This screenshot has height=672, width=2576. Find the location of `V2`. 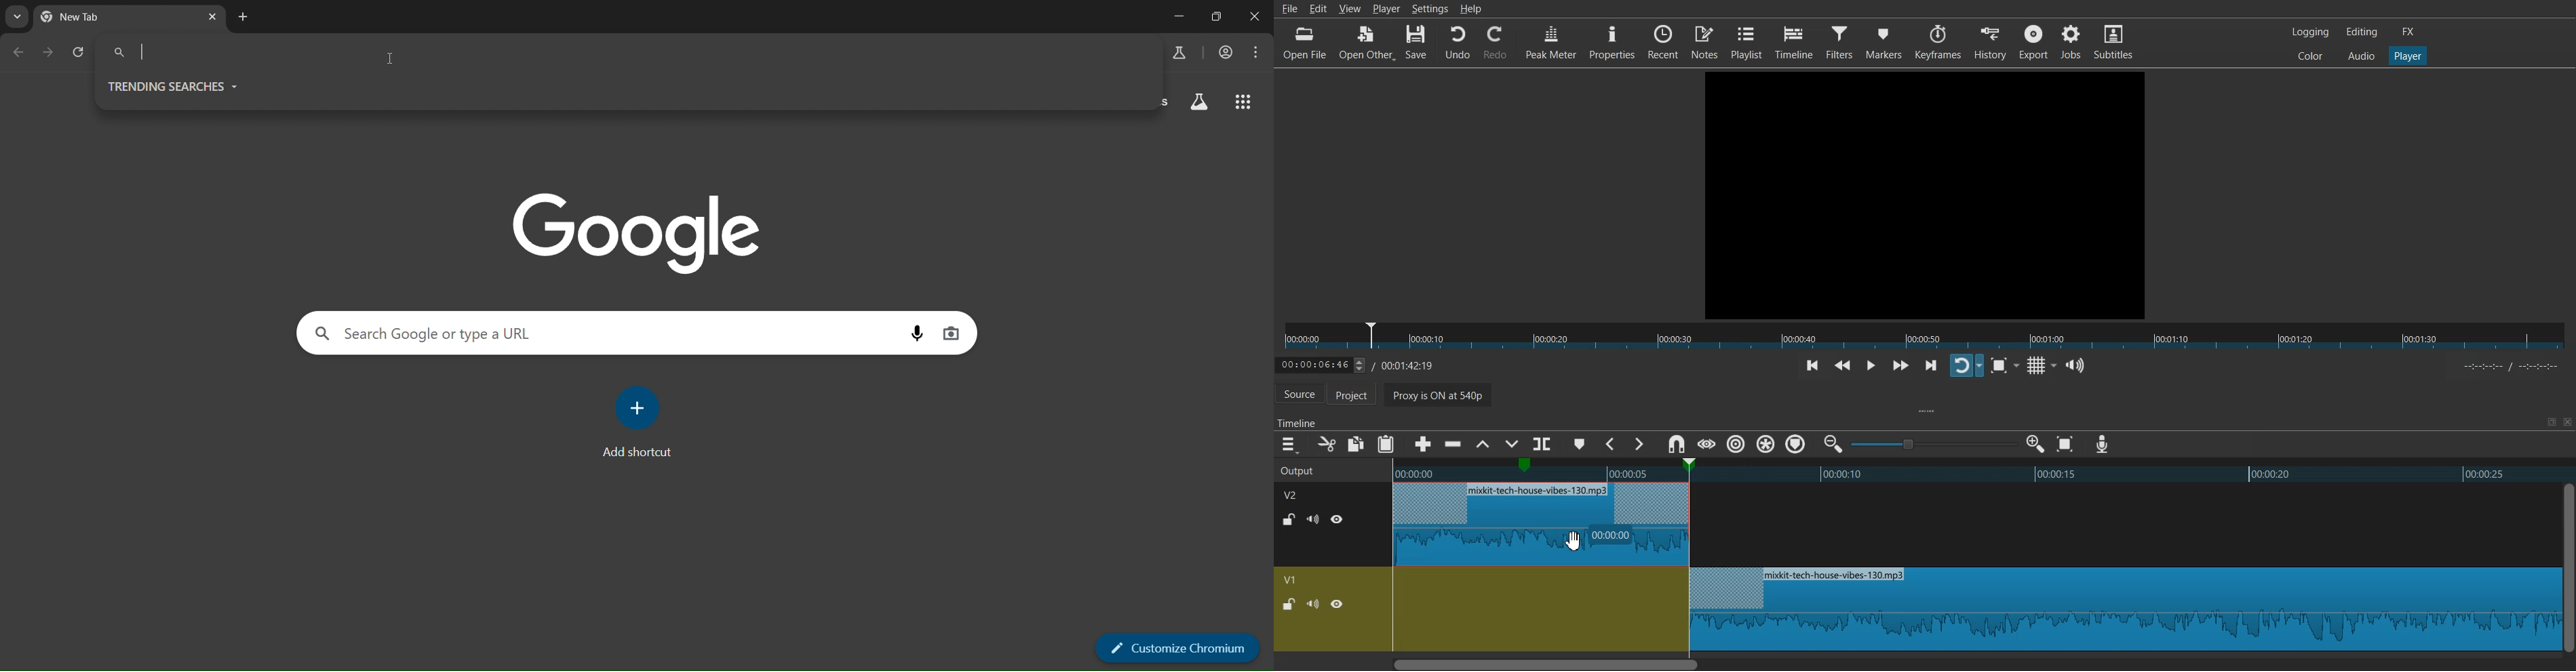

V2 is located at coordinates (1297, 493).